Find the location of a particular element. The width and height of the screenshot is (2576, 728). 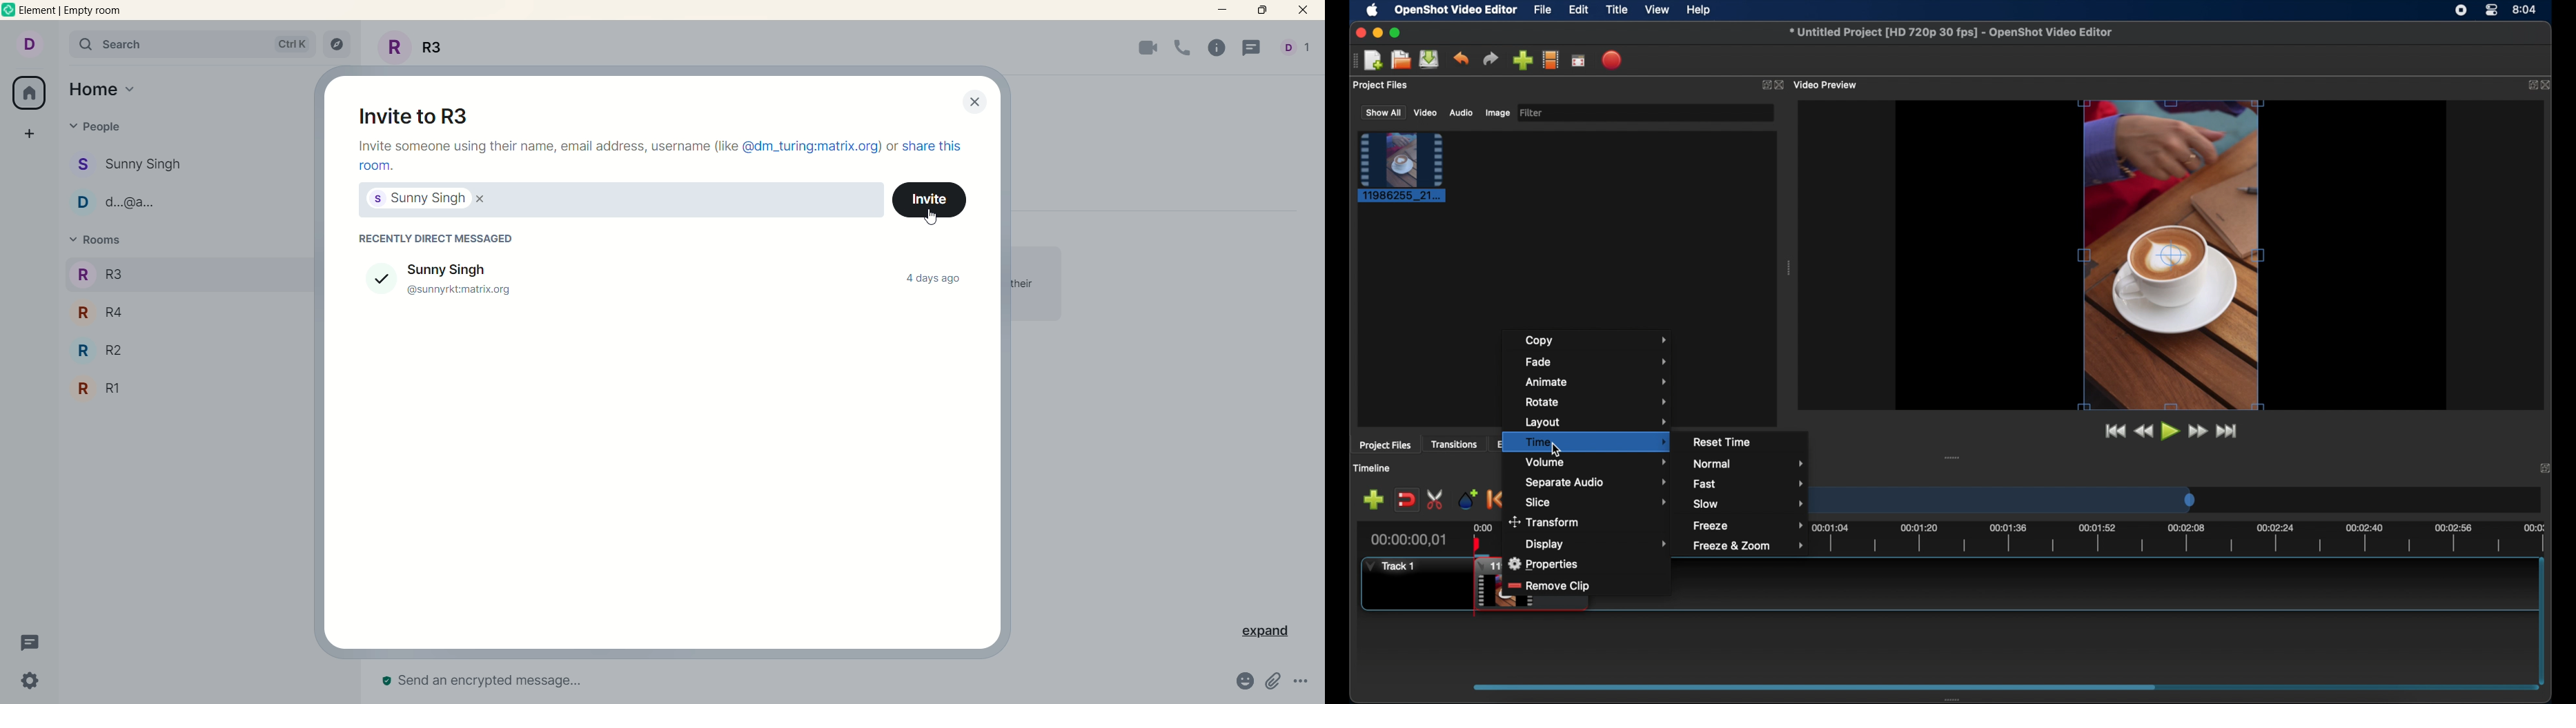

element is located at coordinates (73, 10).